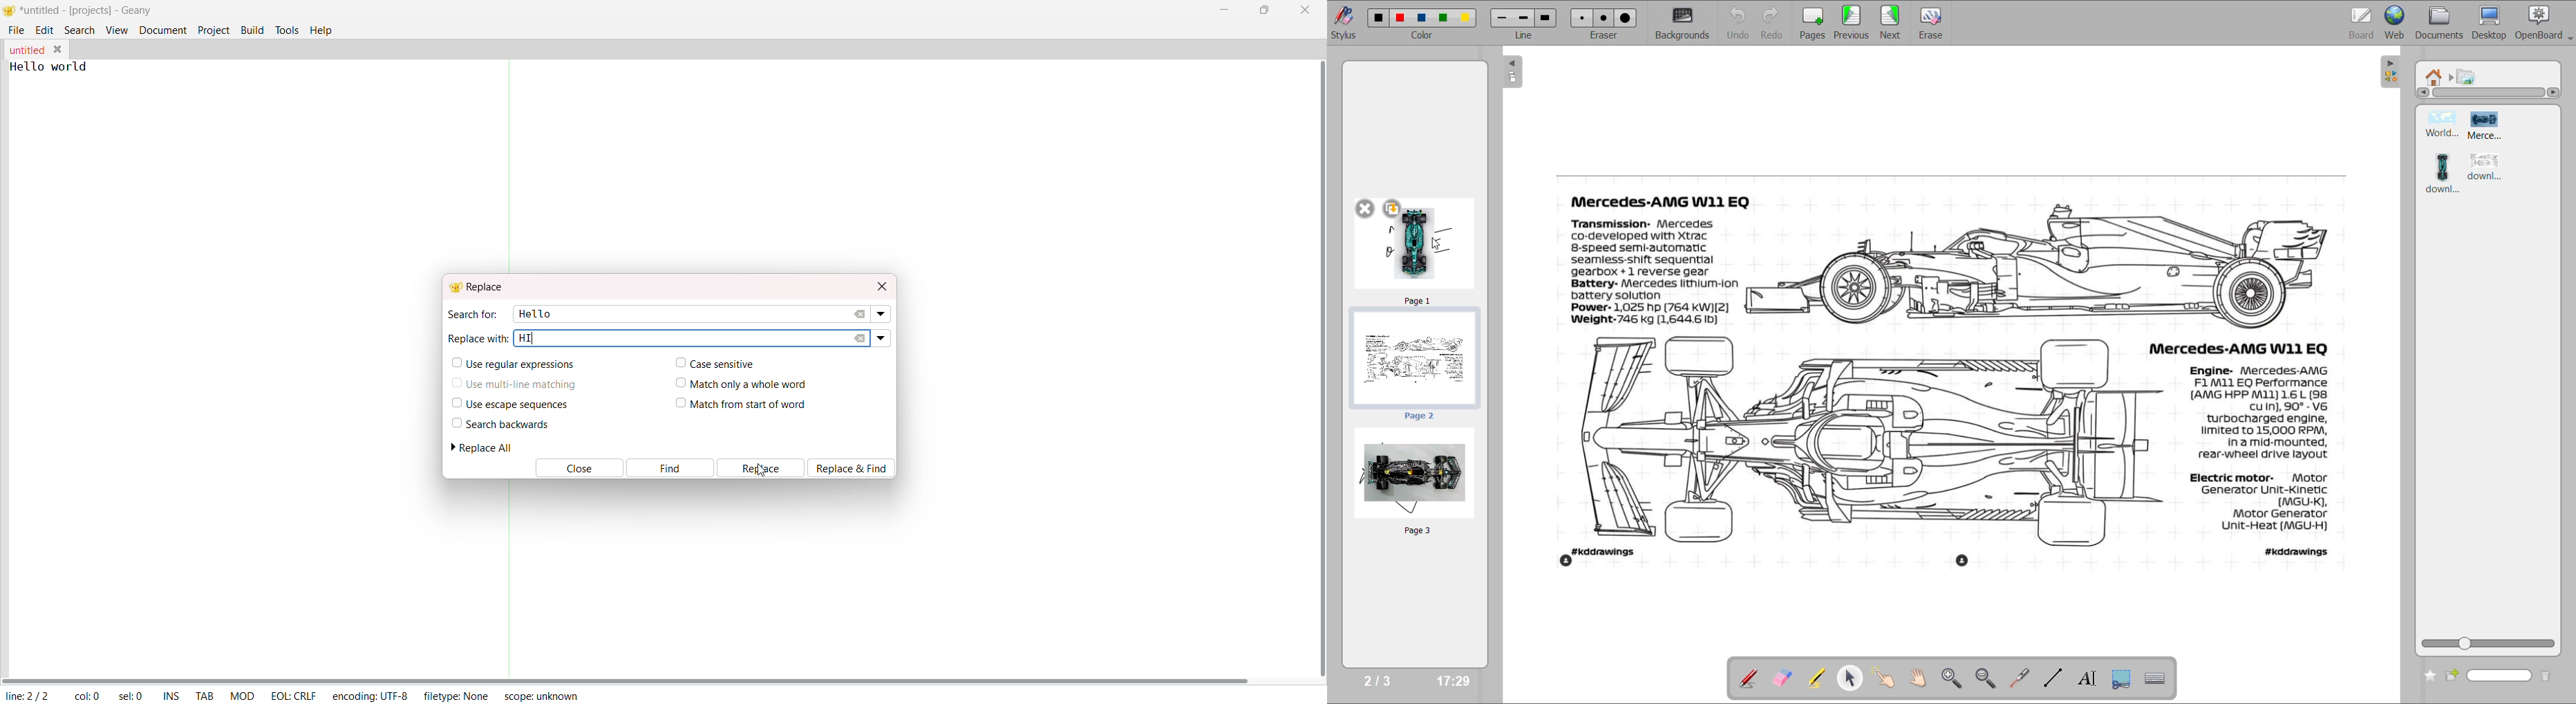  What do you see at coordinates (1401, 17) in the screenshot?
I see `color 2` at bounding box center [1401, 17].